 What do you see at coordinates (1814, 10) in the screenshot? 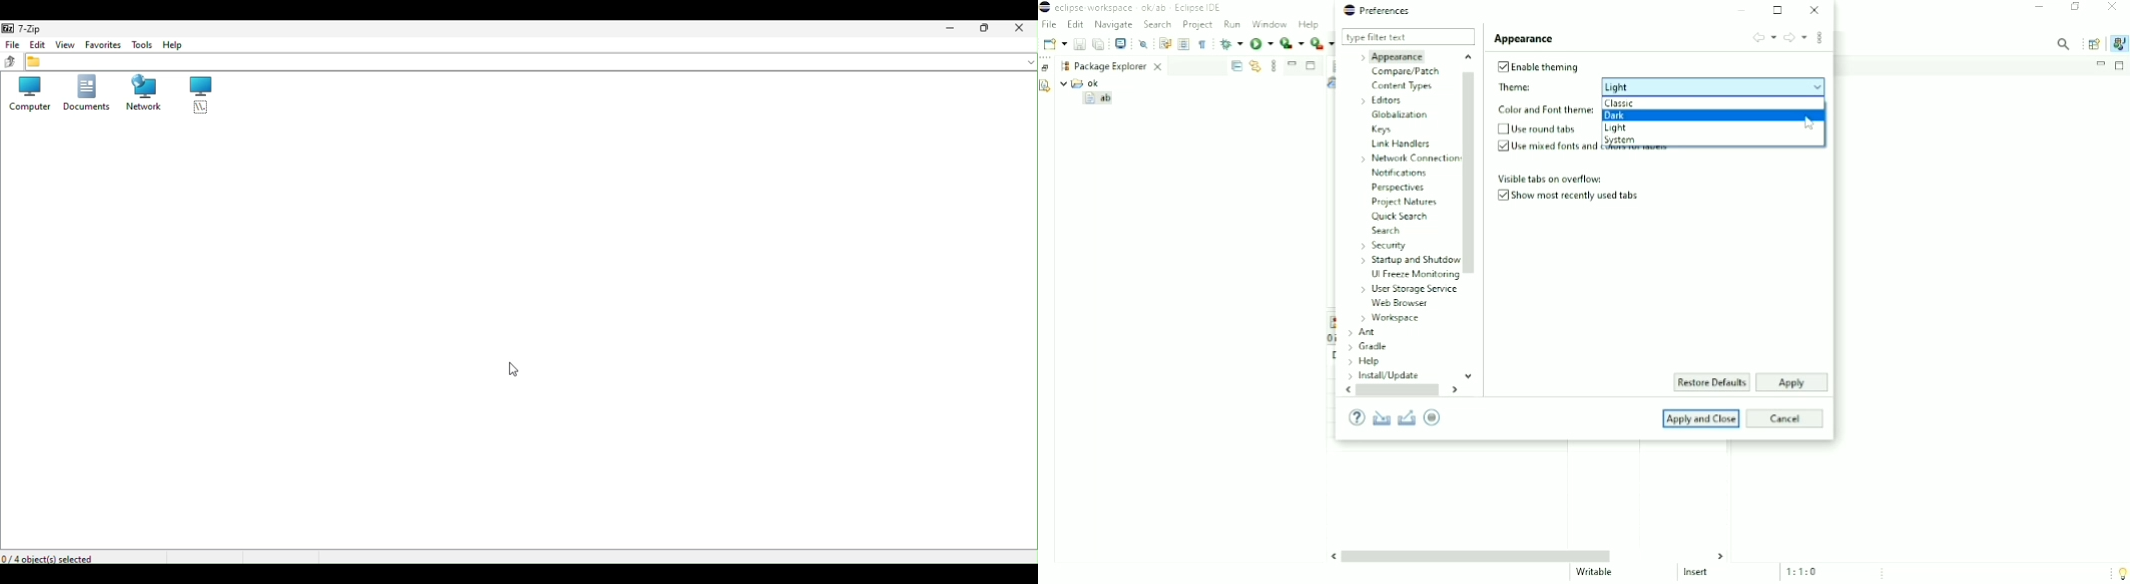
I see `Close` at bounding box center [1814, 10].